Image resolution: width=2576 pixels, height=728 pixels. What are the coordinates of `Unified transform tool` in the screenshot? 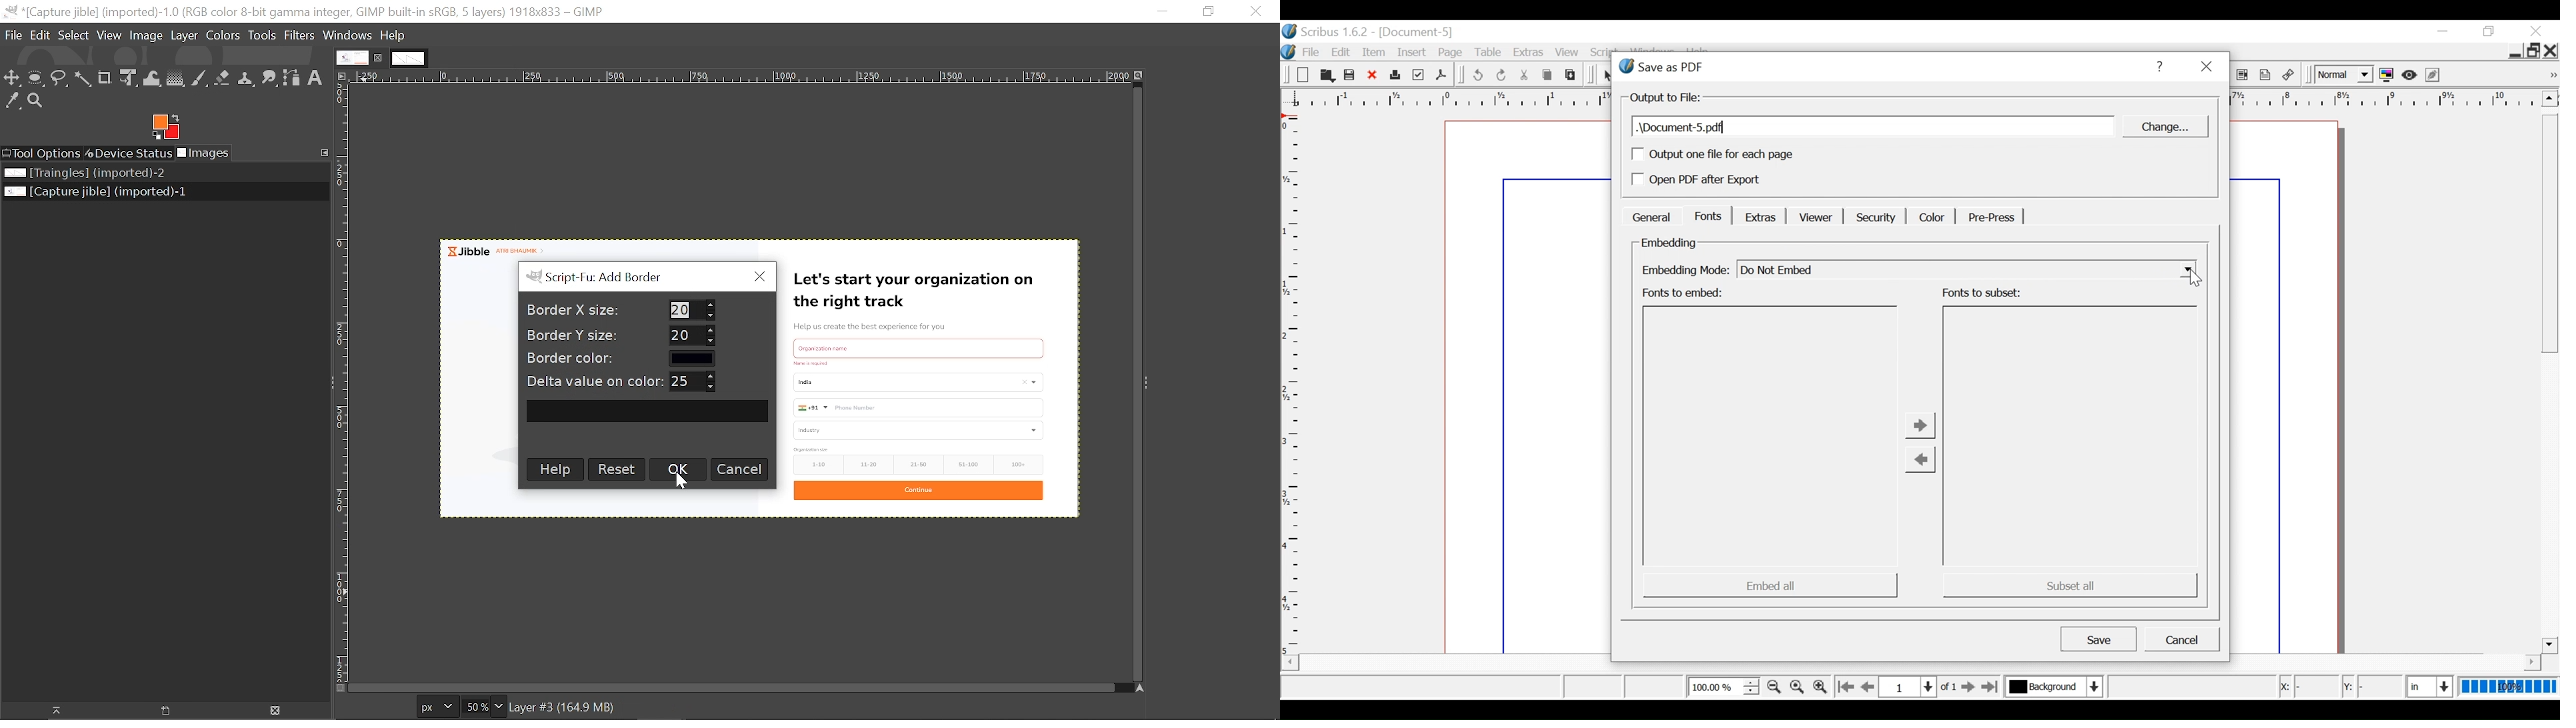 It's located at (128, 79).